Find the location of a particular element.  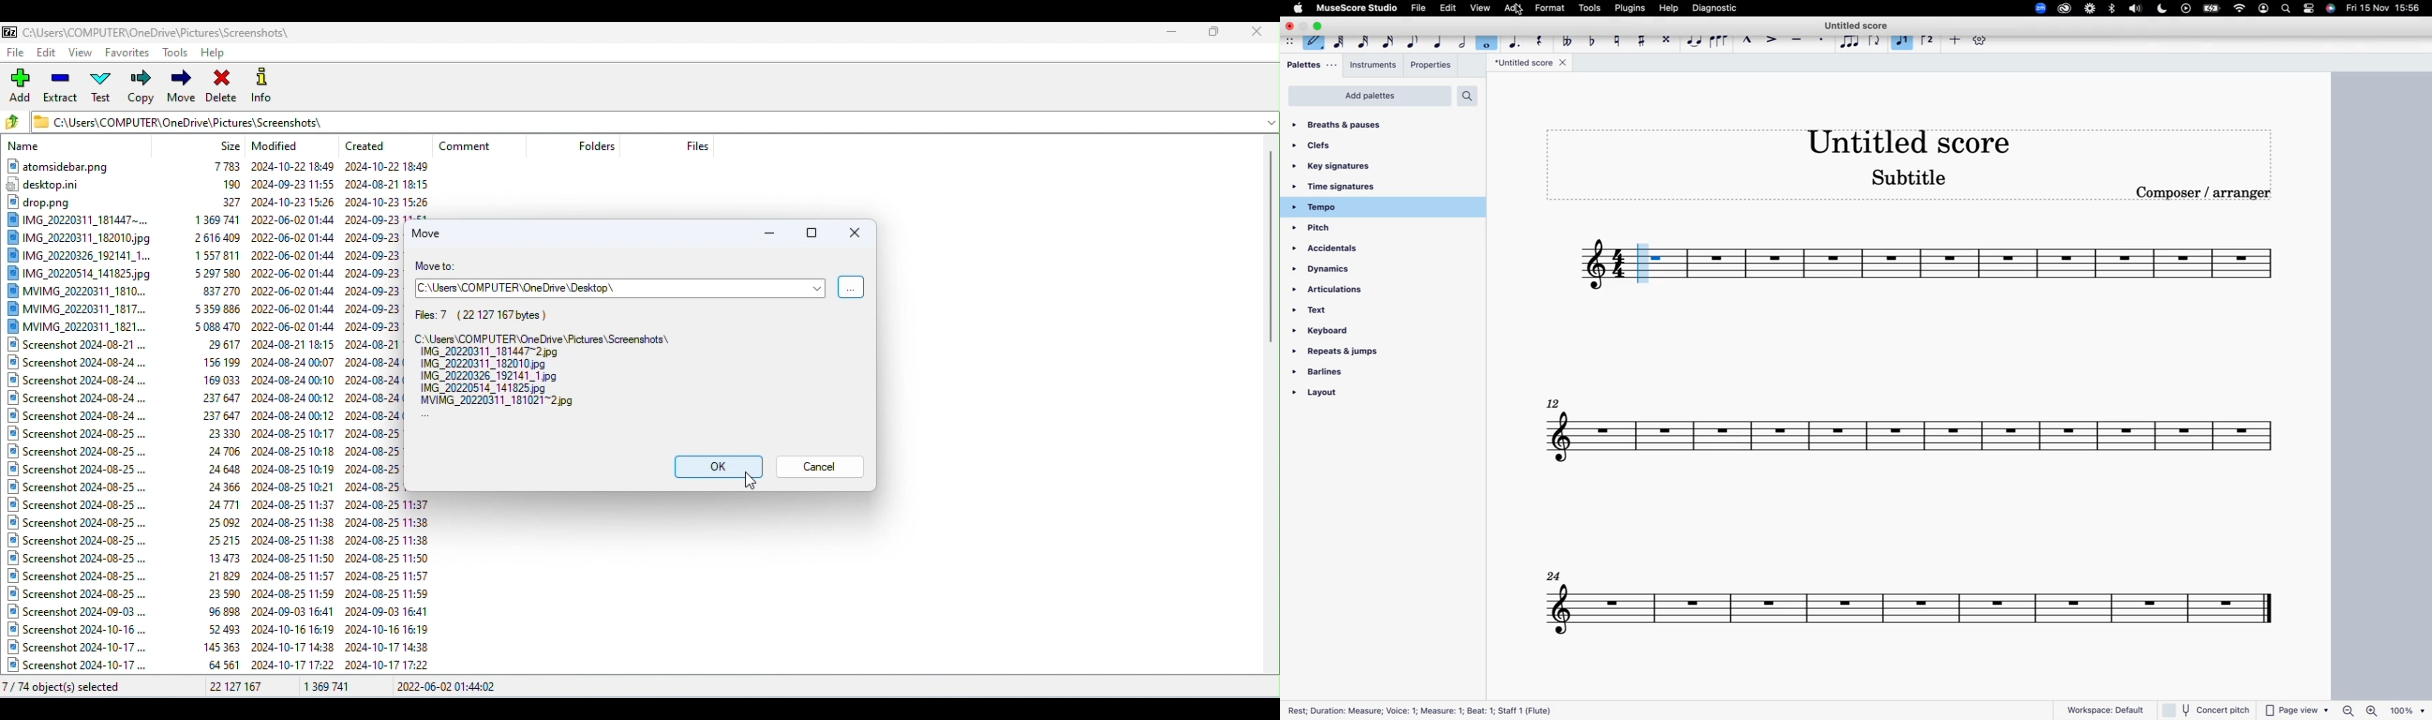

instruments is located at coordinates (1374, 67).